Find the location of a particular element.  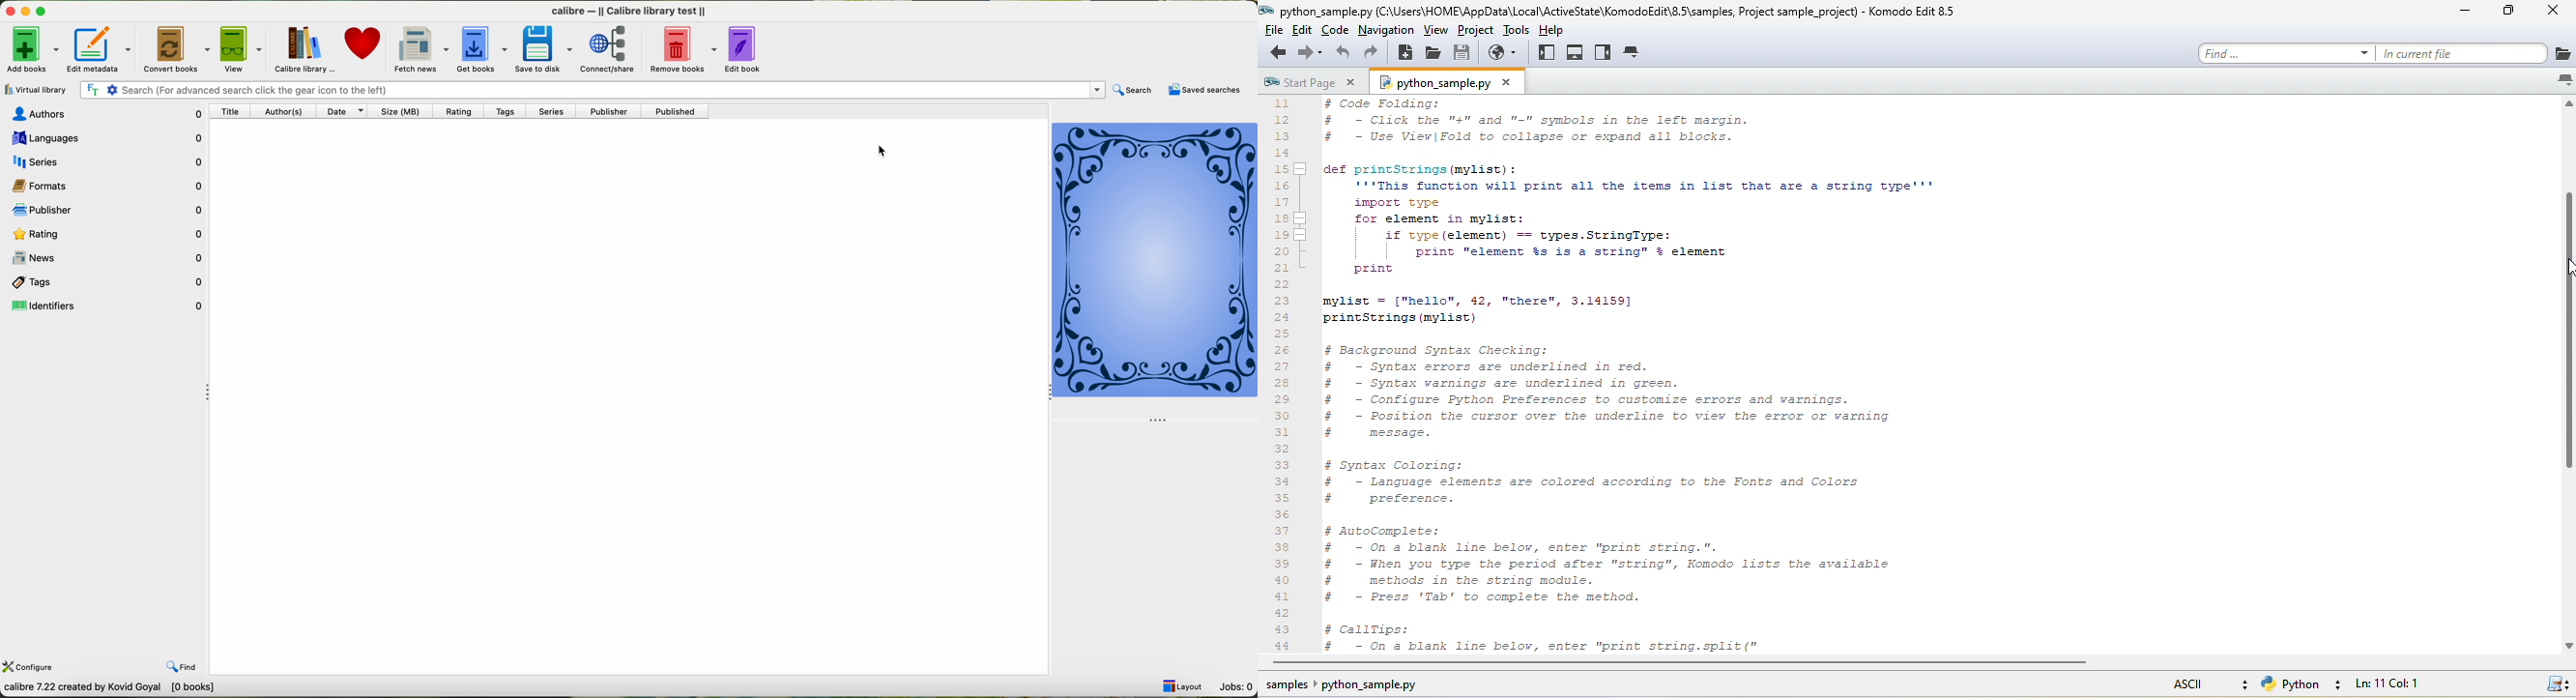

fetch news is located at coordinates (412, 48).